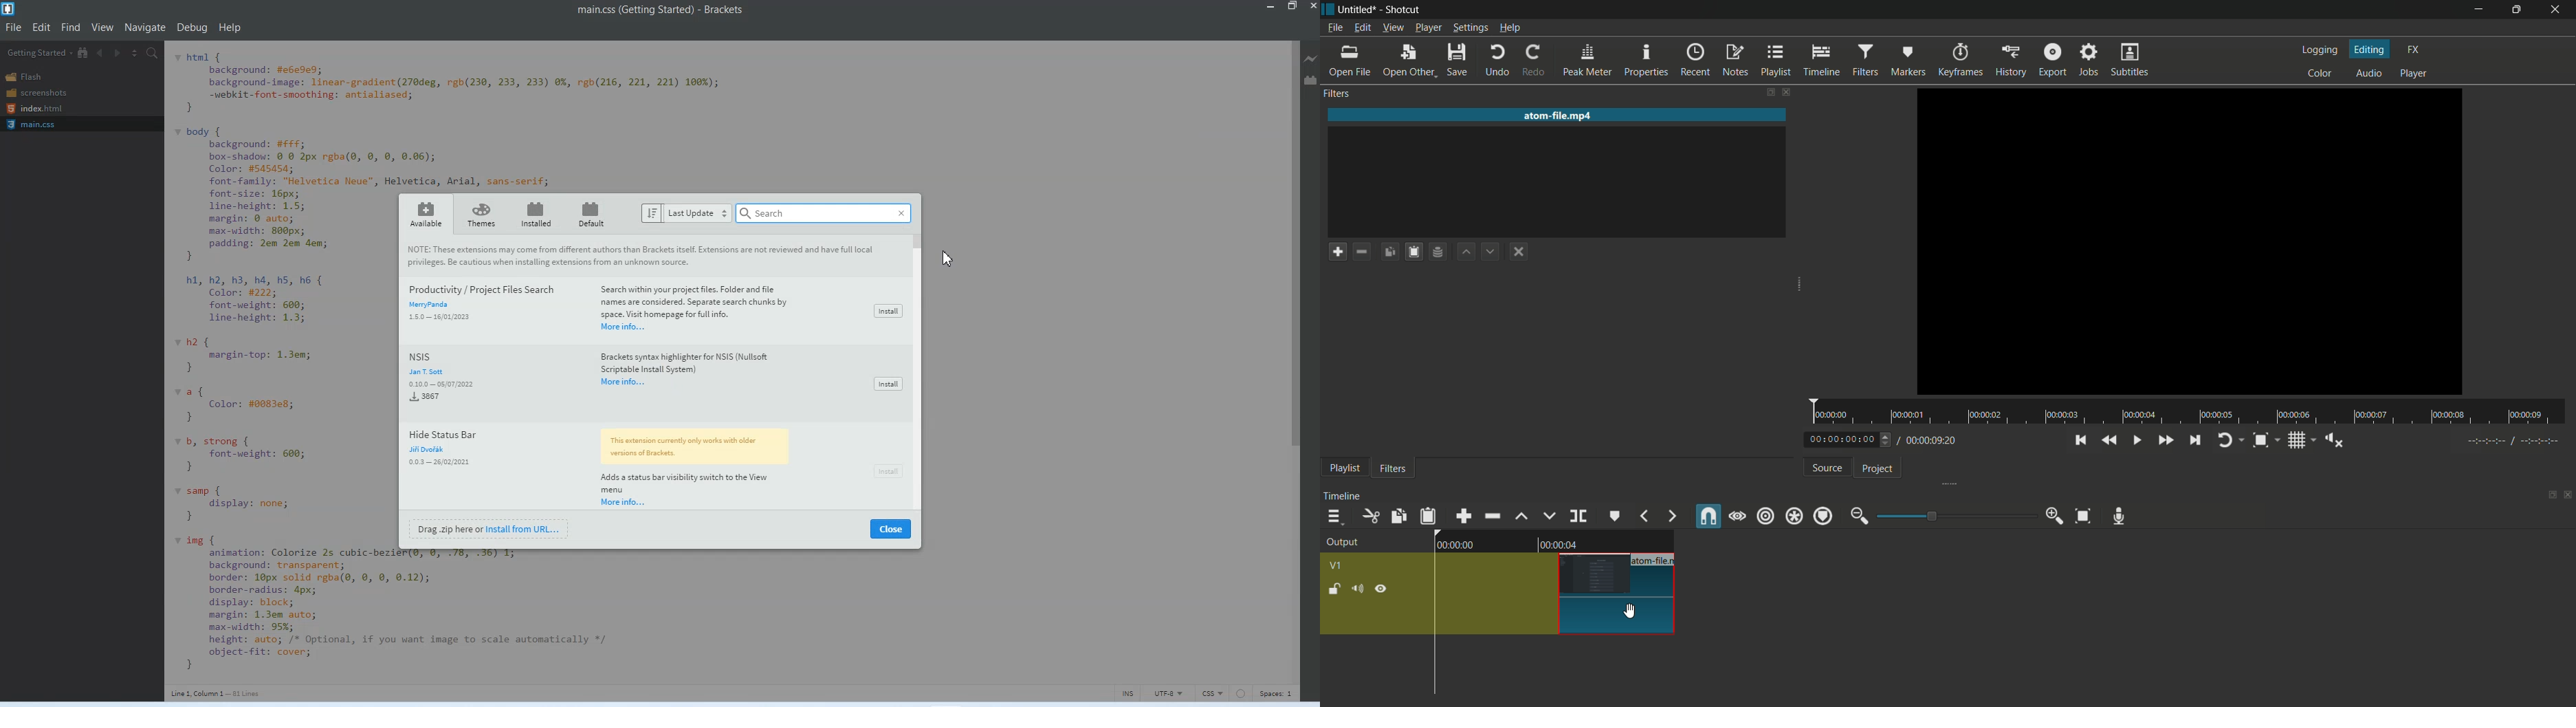 The width and height of the screenshot is (2576, 728). I want to click on logging, so click(2318, 50).